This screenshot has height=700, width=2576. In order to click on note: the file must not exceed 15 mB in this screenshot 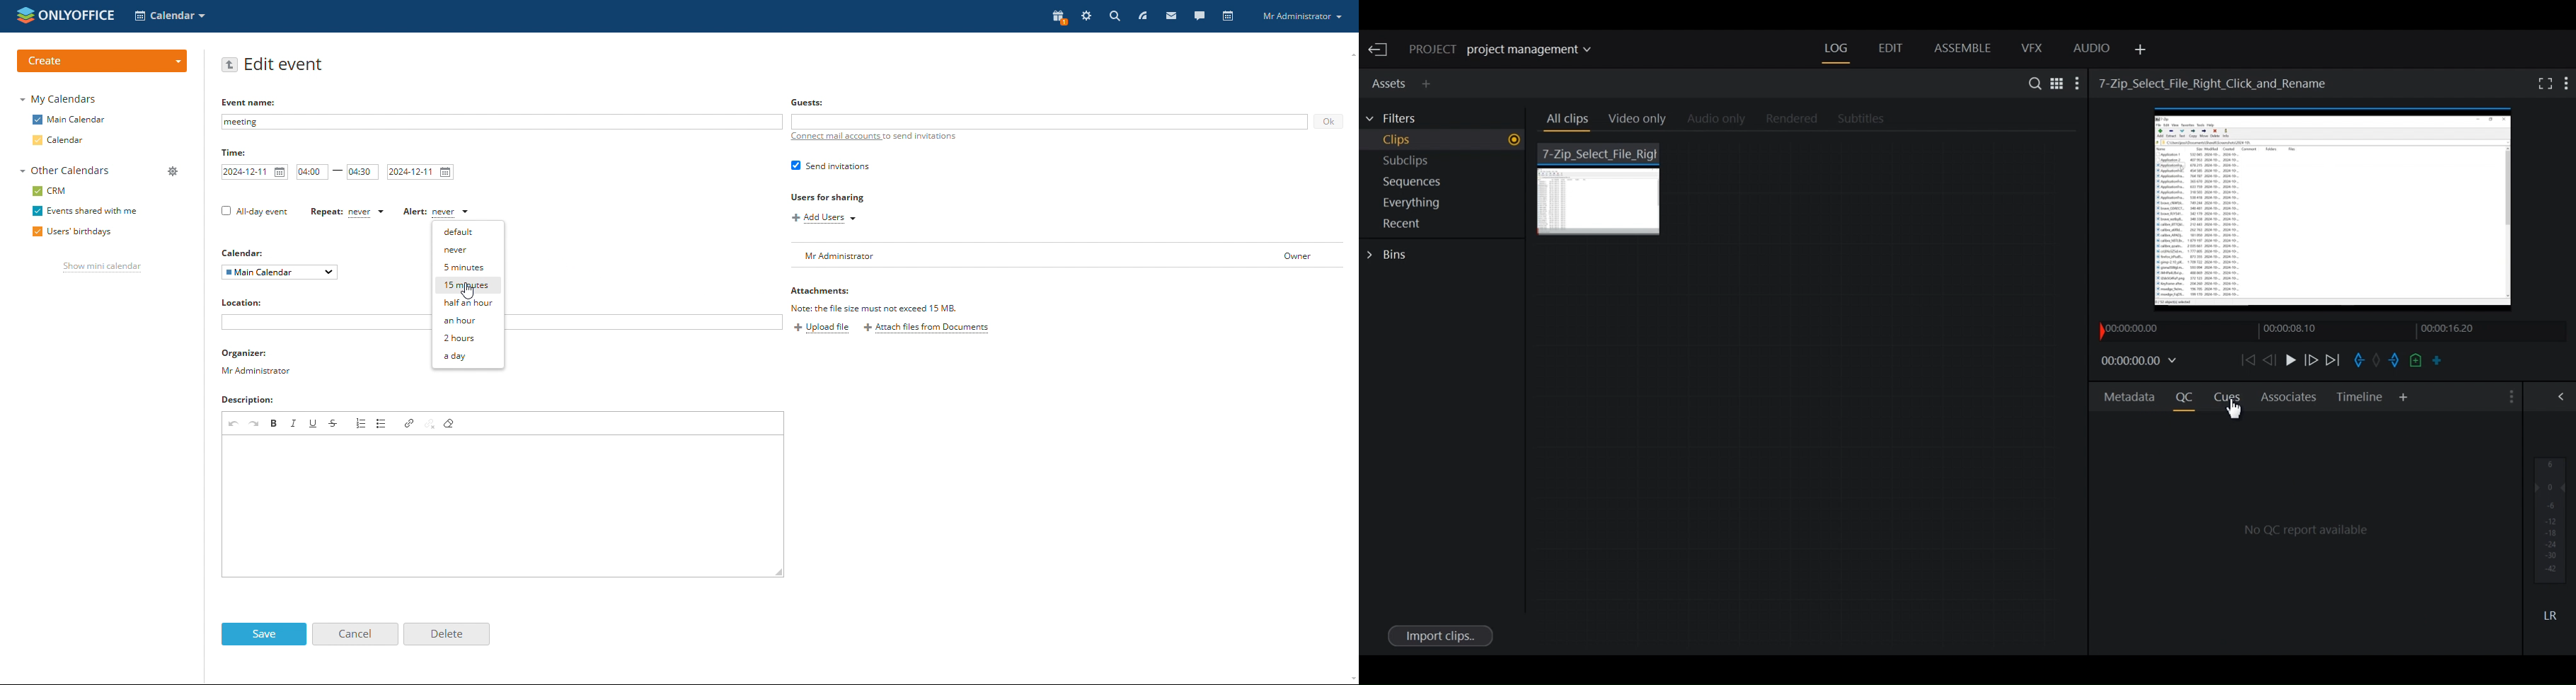, I will do `click(878, 308)`.